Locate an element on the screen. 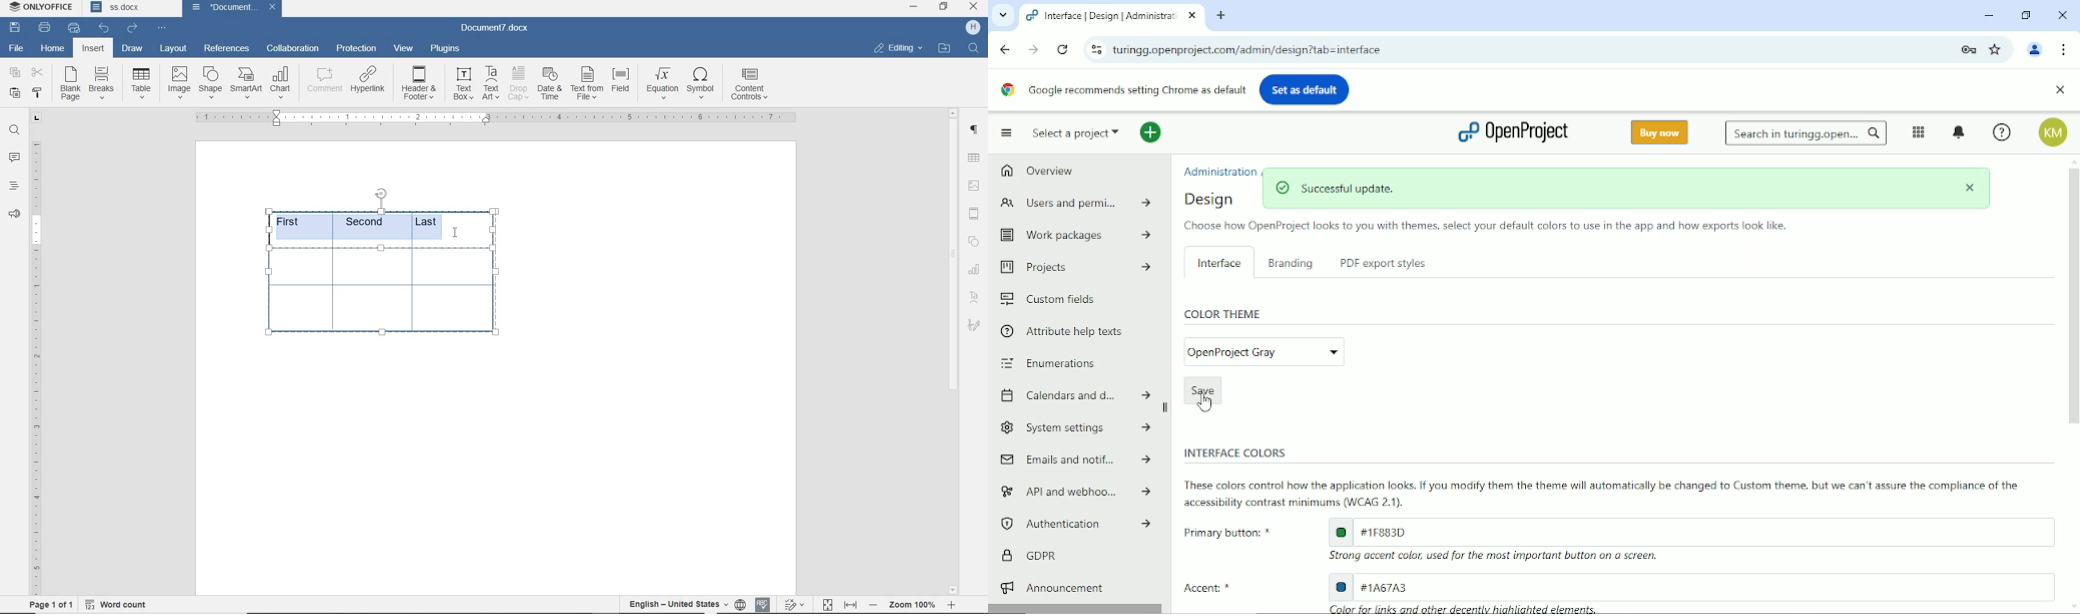 Image resolution: width=2100 pixels, height=616 pixels. table is located at coordinates (388, 298).